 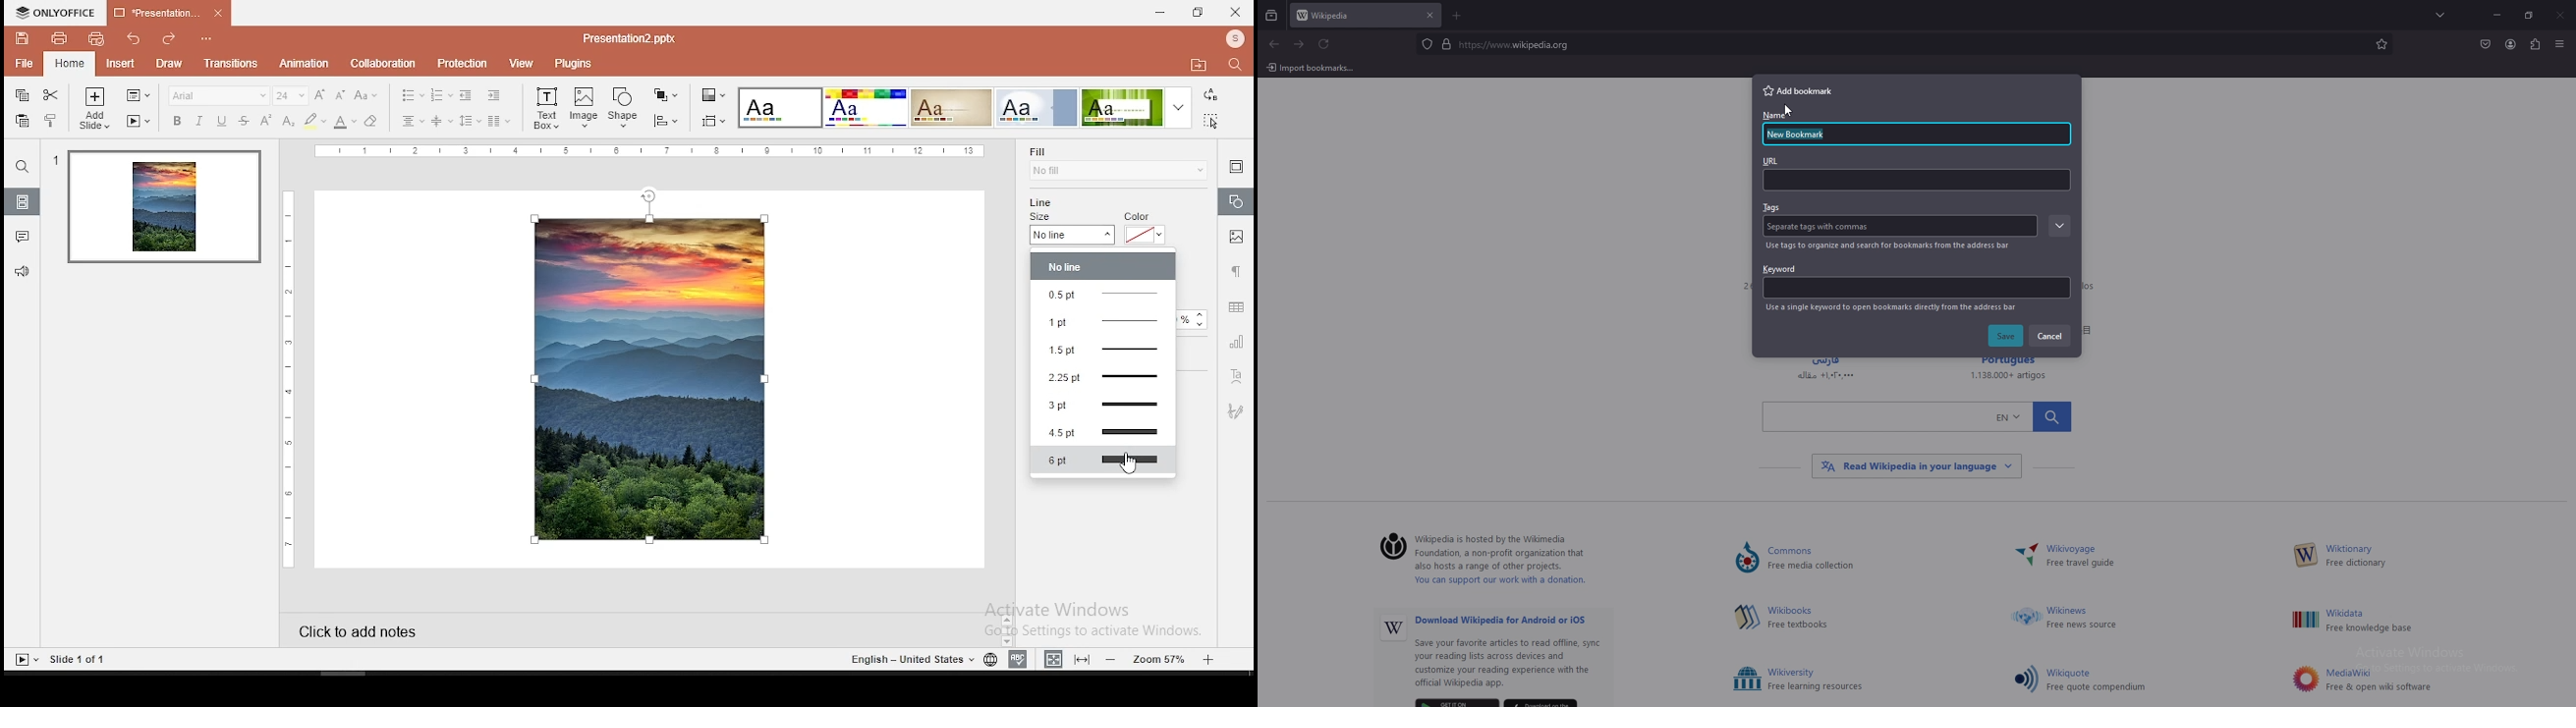 What do you see at coordinates (265, 120) in the screenshot?
I see `superscript` at bounding box center [265, 120].